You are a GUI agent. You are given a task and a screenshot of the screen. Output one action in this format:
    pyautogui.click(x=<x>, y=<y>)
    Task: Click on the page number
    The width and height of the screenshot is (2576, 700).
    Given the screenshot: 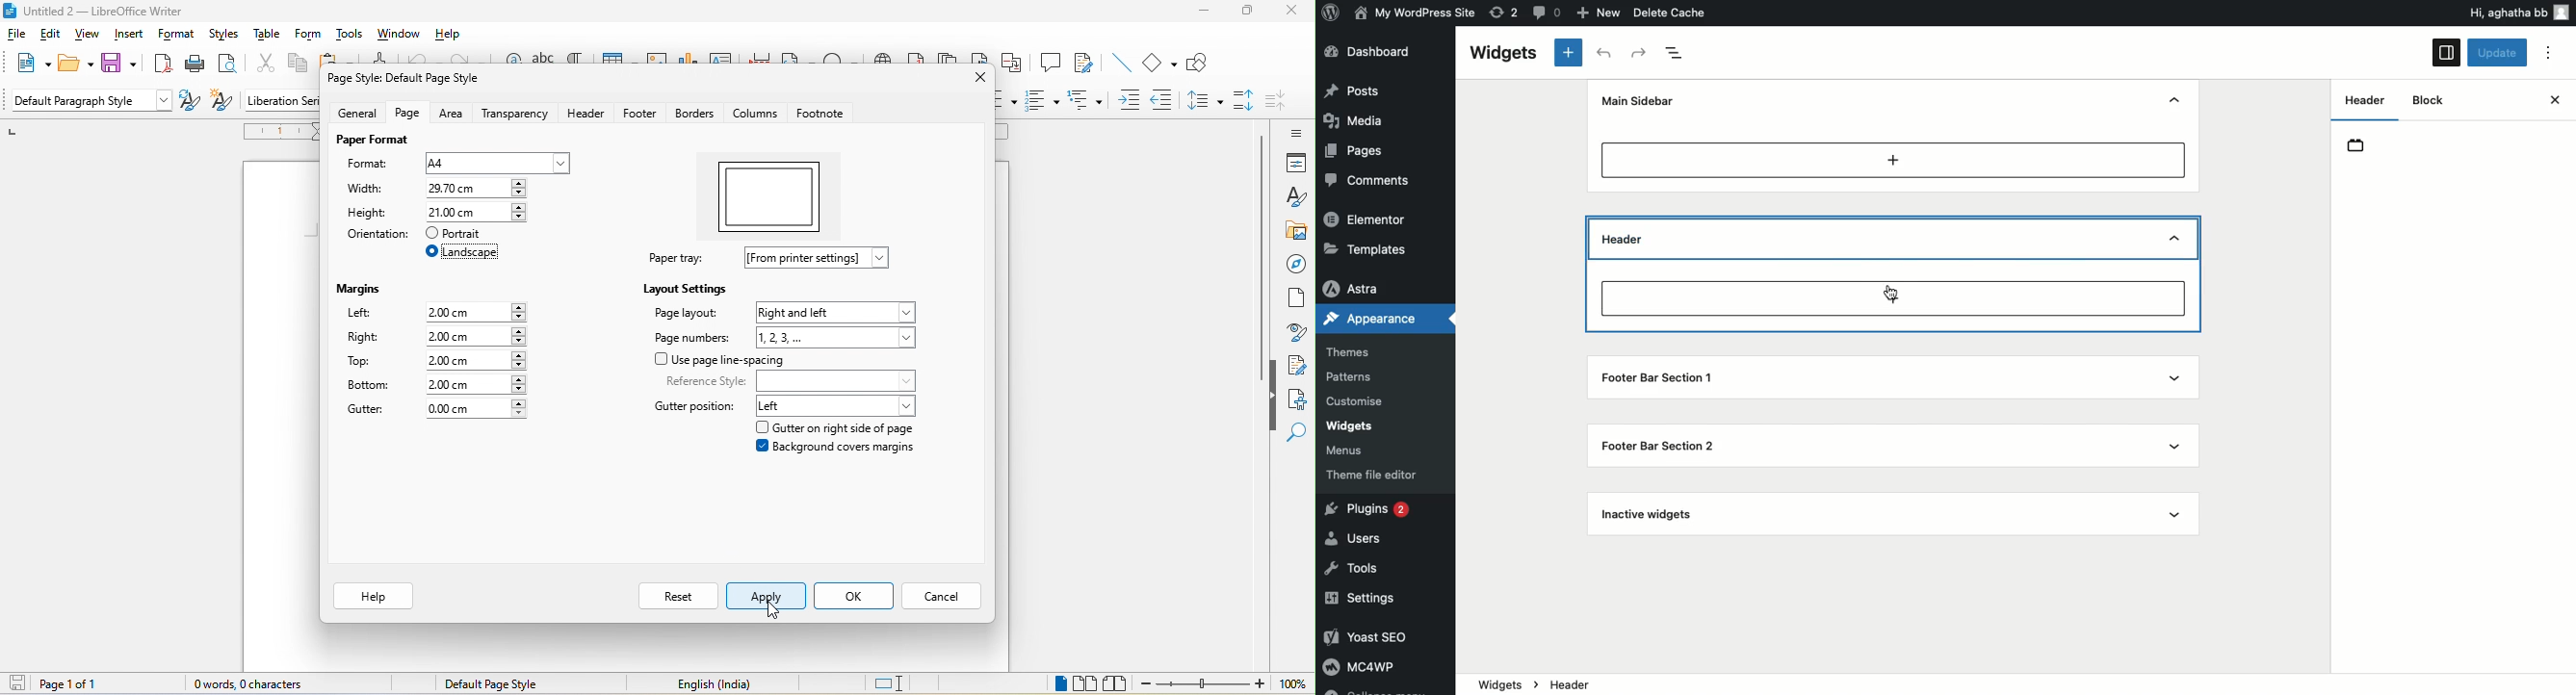 What is the action you would take?
    pyautogui.click(x=693, y=337)
    